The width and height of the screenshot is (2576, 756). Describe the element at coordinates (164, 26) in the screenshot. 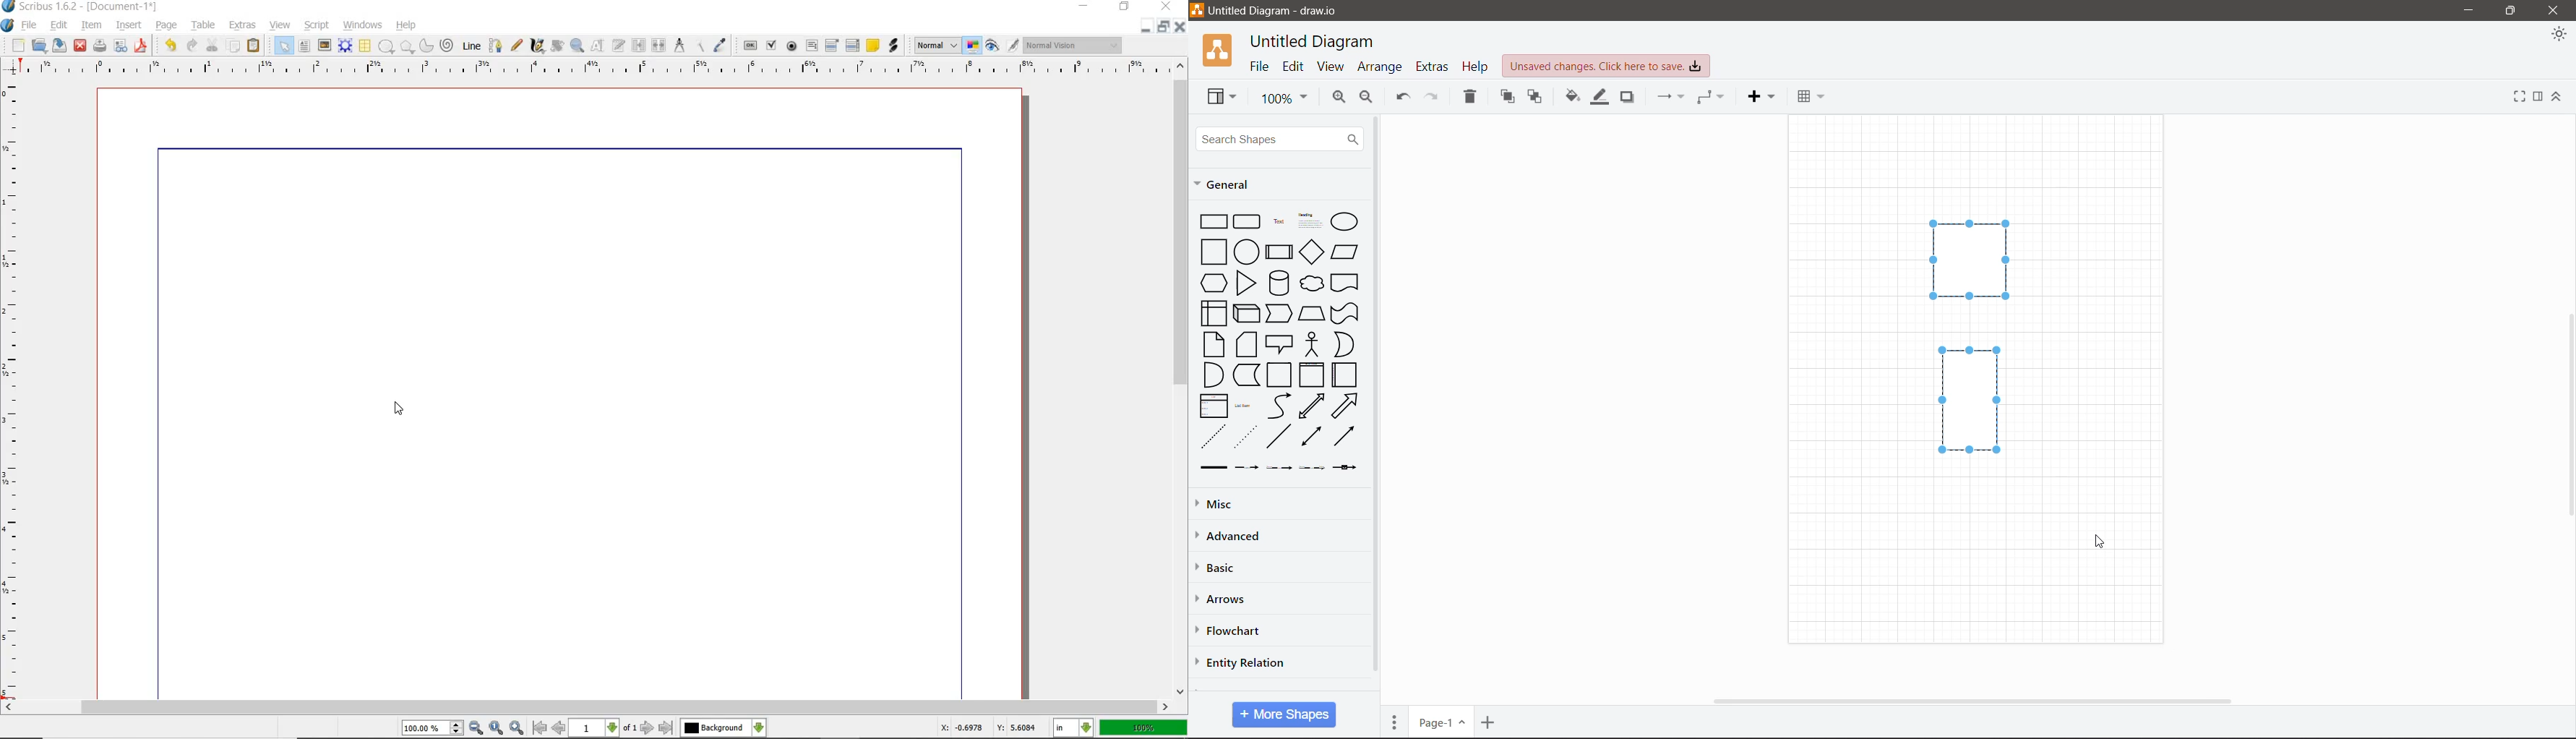

I see `PAGE` at that location.